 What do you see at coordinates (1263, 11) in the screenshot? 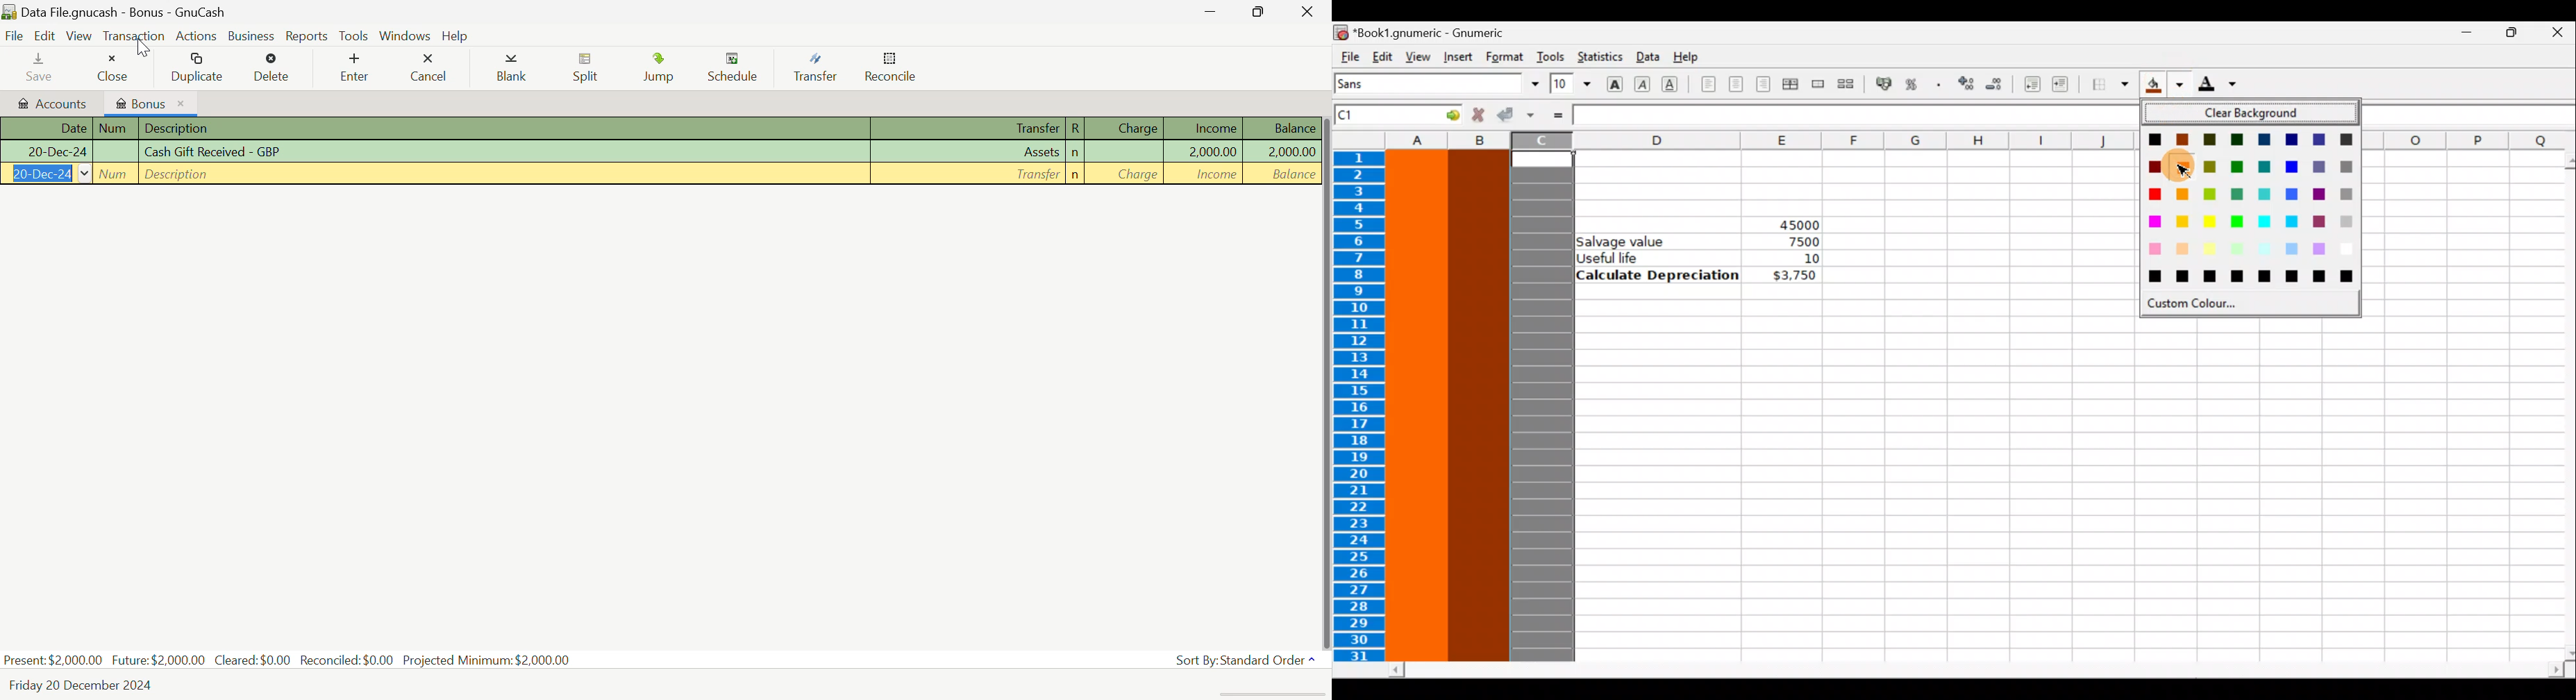
I see `Minimize` at bounding box center [1263, 11].